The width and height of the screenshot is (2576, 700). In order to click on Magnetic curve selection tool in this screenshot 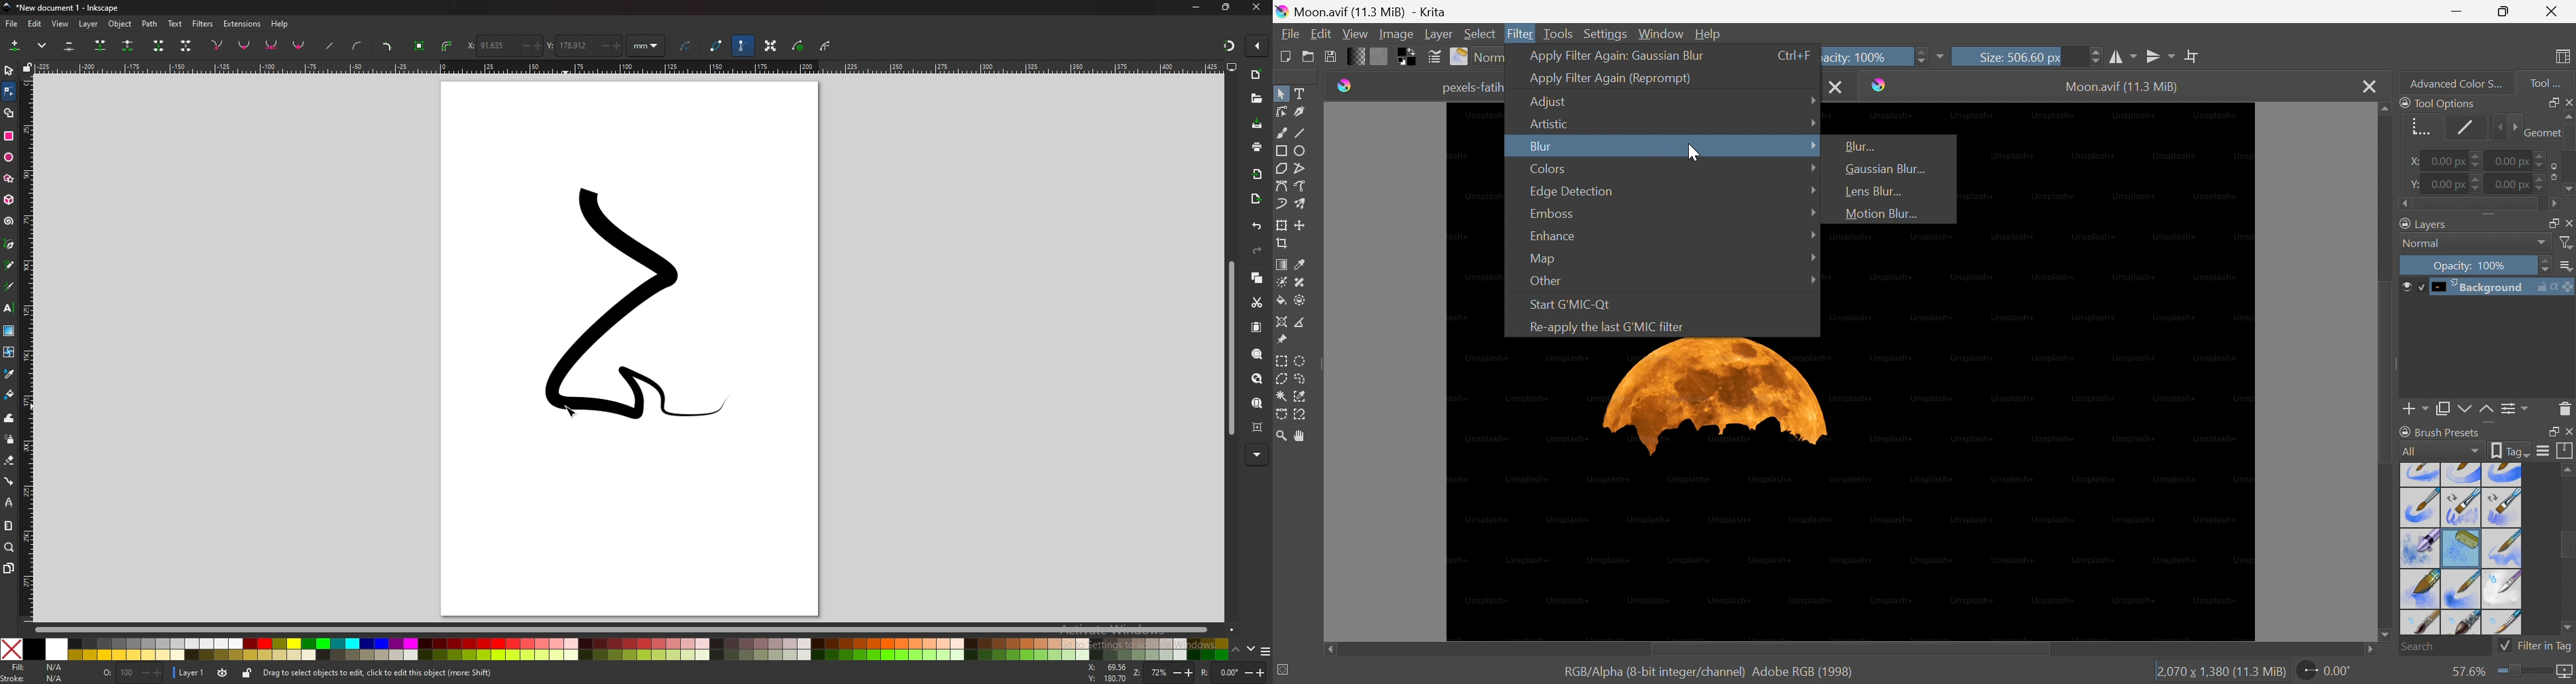, I will do `click(1299, 415)`.